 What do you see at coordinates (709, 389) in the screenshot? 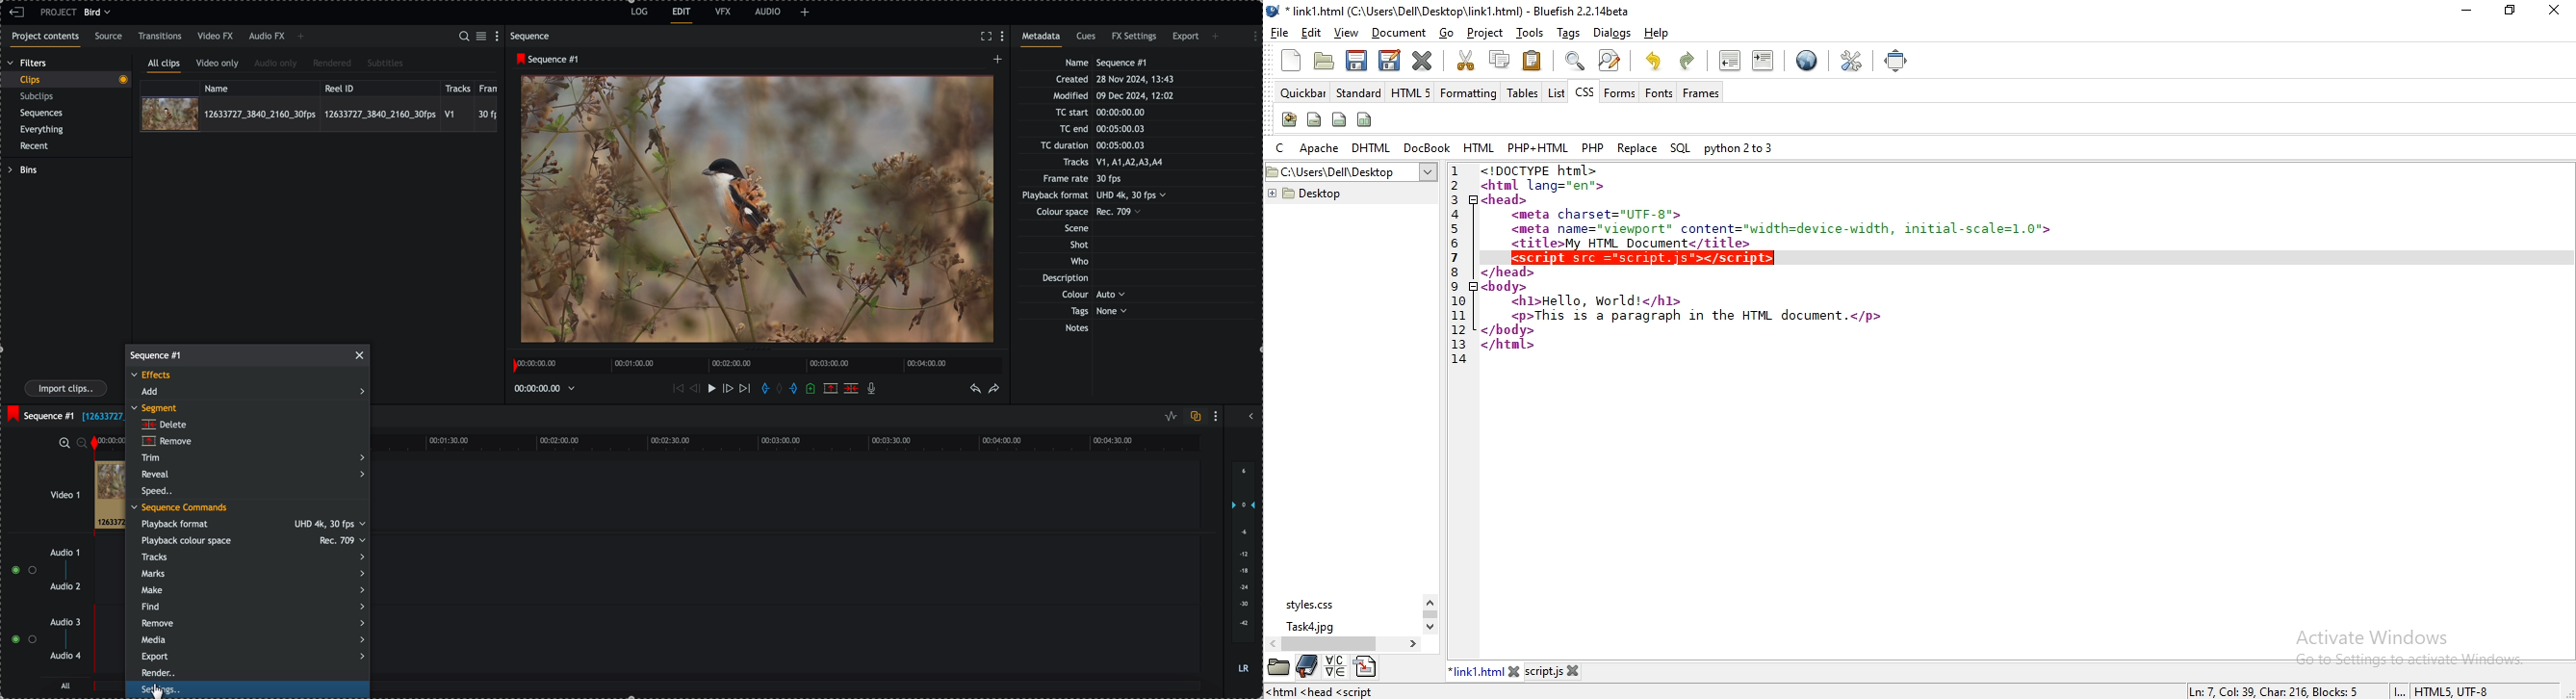
I see `play` at bounding box center [709, 389].